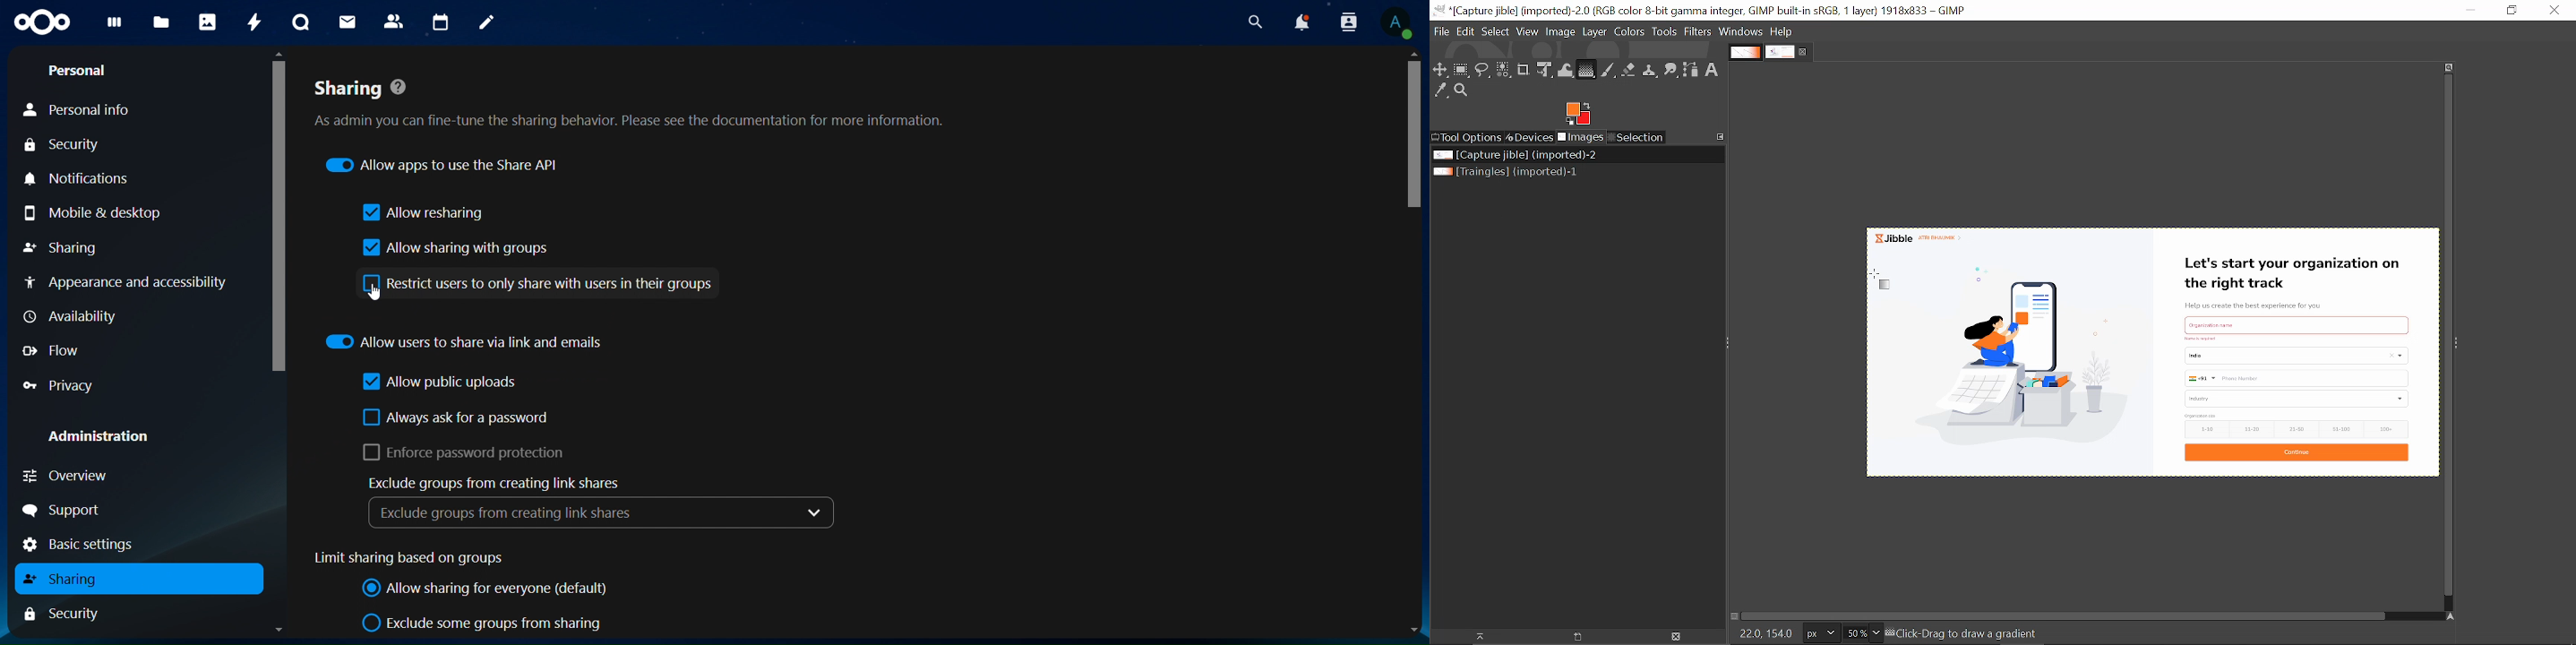 This screenshot has height=672, width=2576. What do you see at coordinates (603, 503) in the screenshot?
I see `exclude groups from link shares` at bounding box center [603, 503].